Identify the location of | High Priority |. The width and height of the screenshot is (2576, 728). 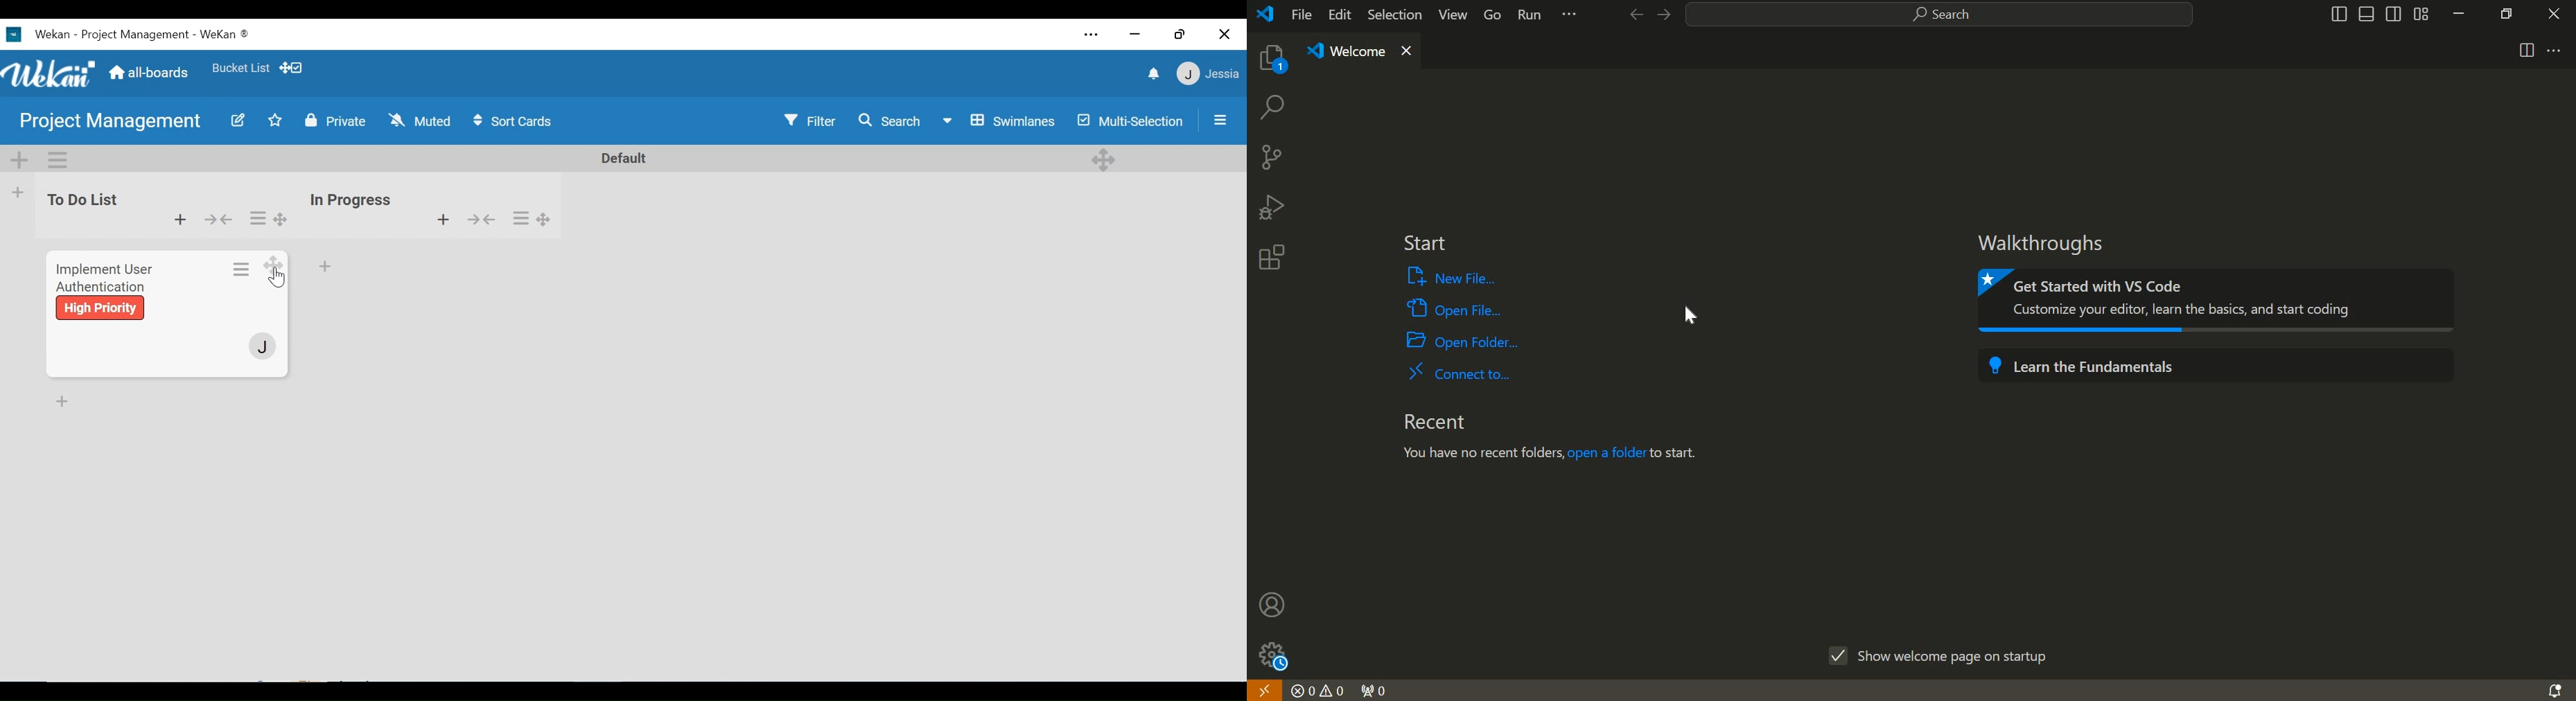
(101, 308).